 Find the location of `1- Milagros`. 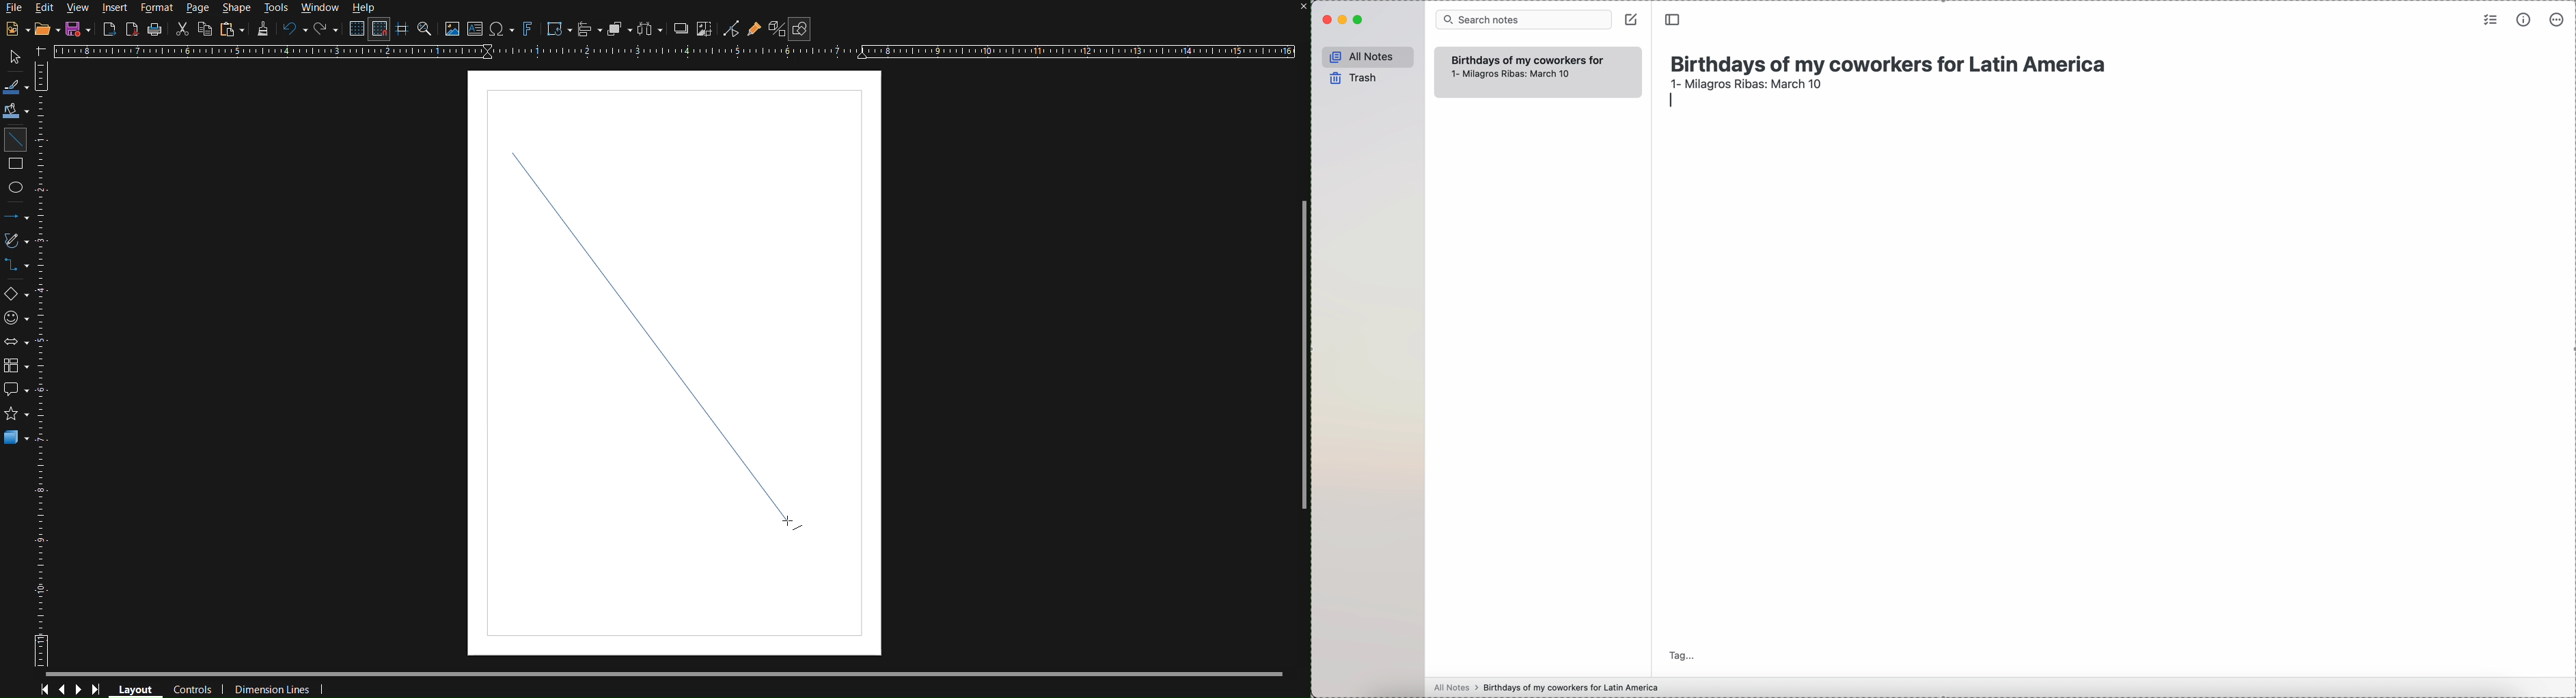

1- Milagros is located at coordinates (1746, 83).